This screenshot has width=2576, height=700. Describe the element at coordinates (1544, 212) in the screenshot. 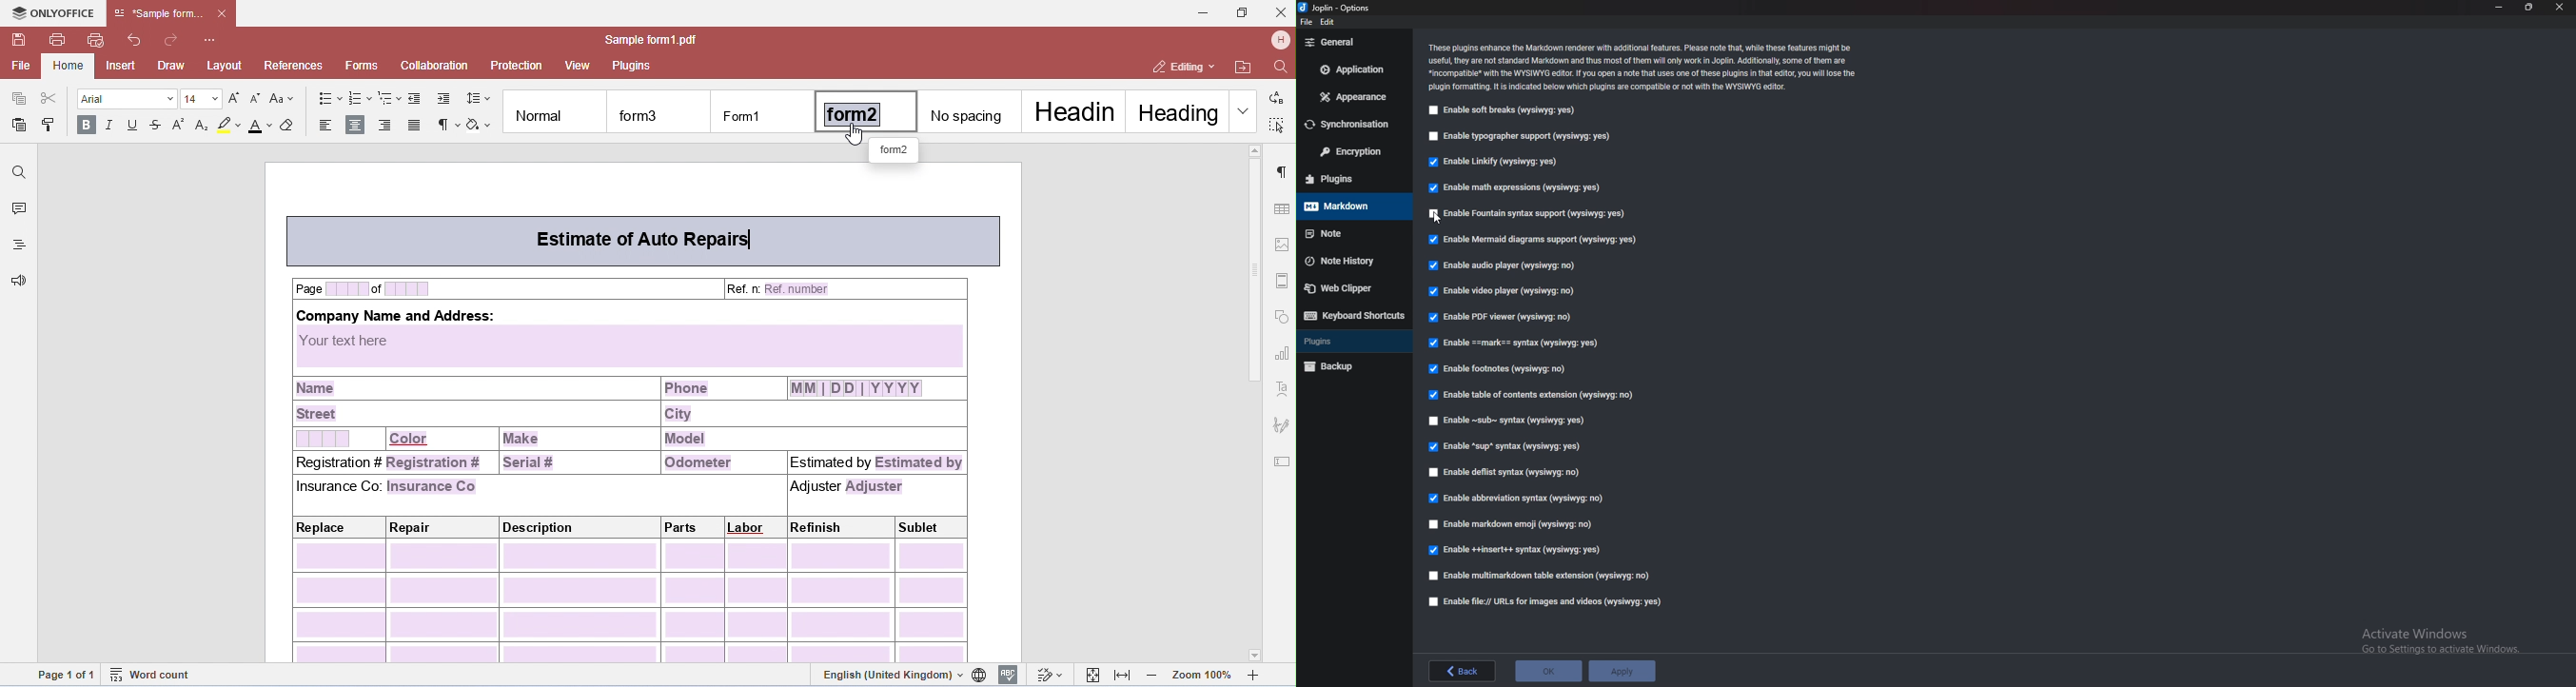

I see `enable fountain syntax` at that location.